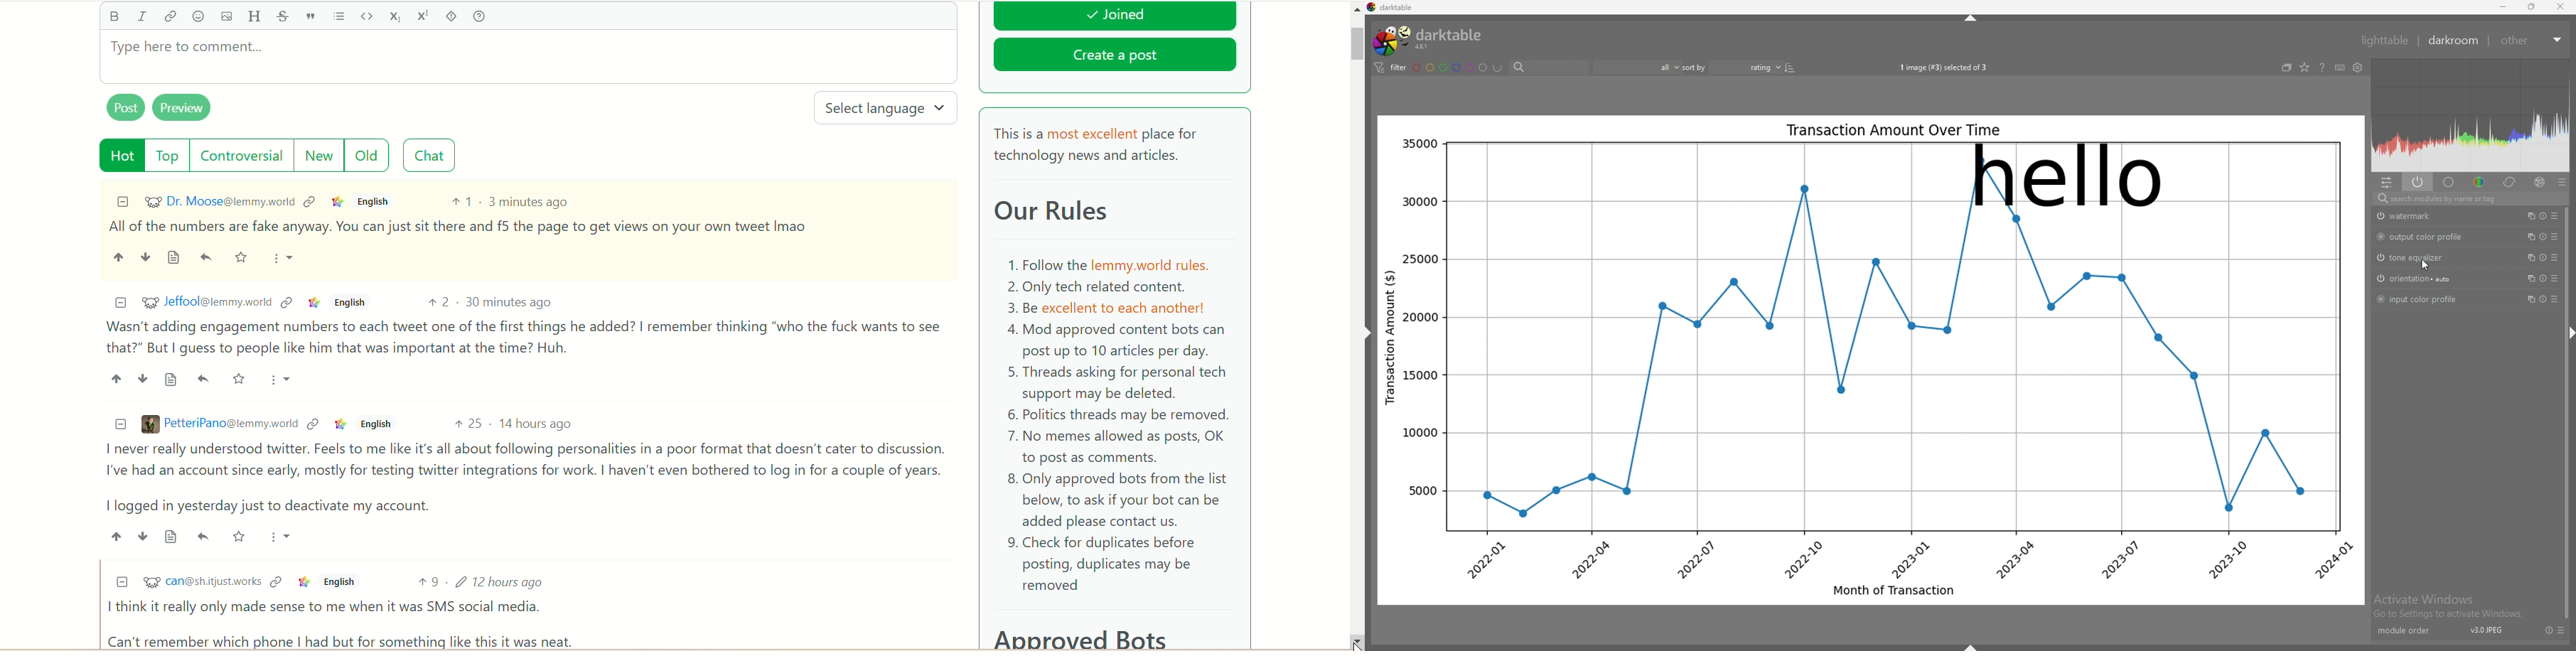 This screenshot has width=2576, height=672. What do you see at coordinates (2560, 630) in the screenshot?
I see `presets` at bounding box center [2560, 630].